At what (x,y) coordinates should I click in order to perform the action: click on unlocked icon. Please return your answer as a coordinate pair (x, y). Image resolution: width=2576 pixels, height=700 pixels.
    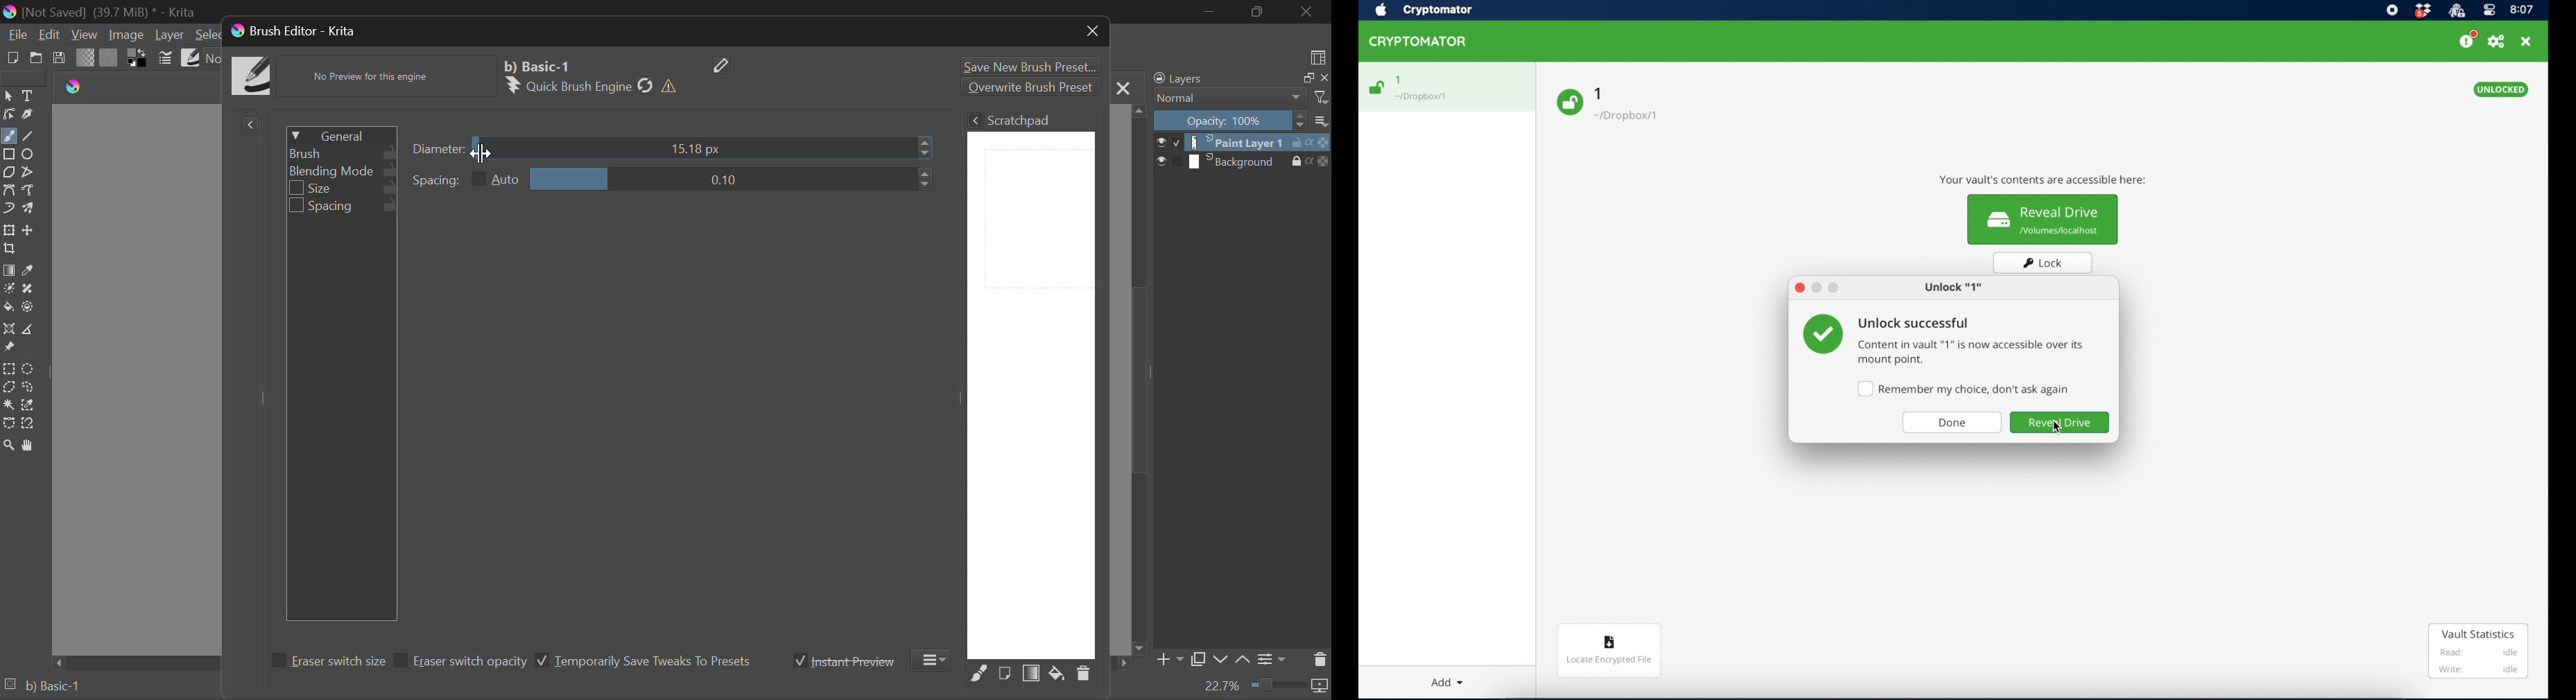
    Looking at the image, I should click on (1569, 102).